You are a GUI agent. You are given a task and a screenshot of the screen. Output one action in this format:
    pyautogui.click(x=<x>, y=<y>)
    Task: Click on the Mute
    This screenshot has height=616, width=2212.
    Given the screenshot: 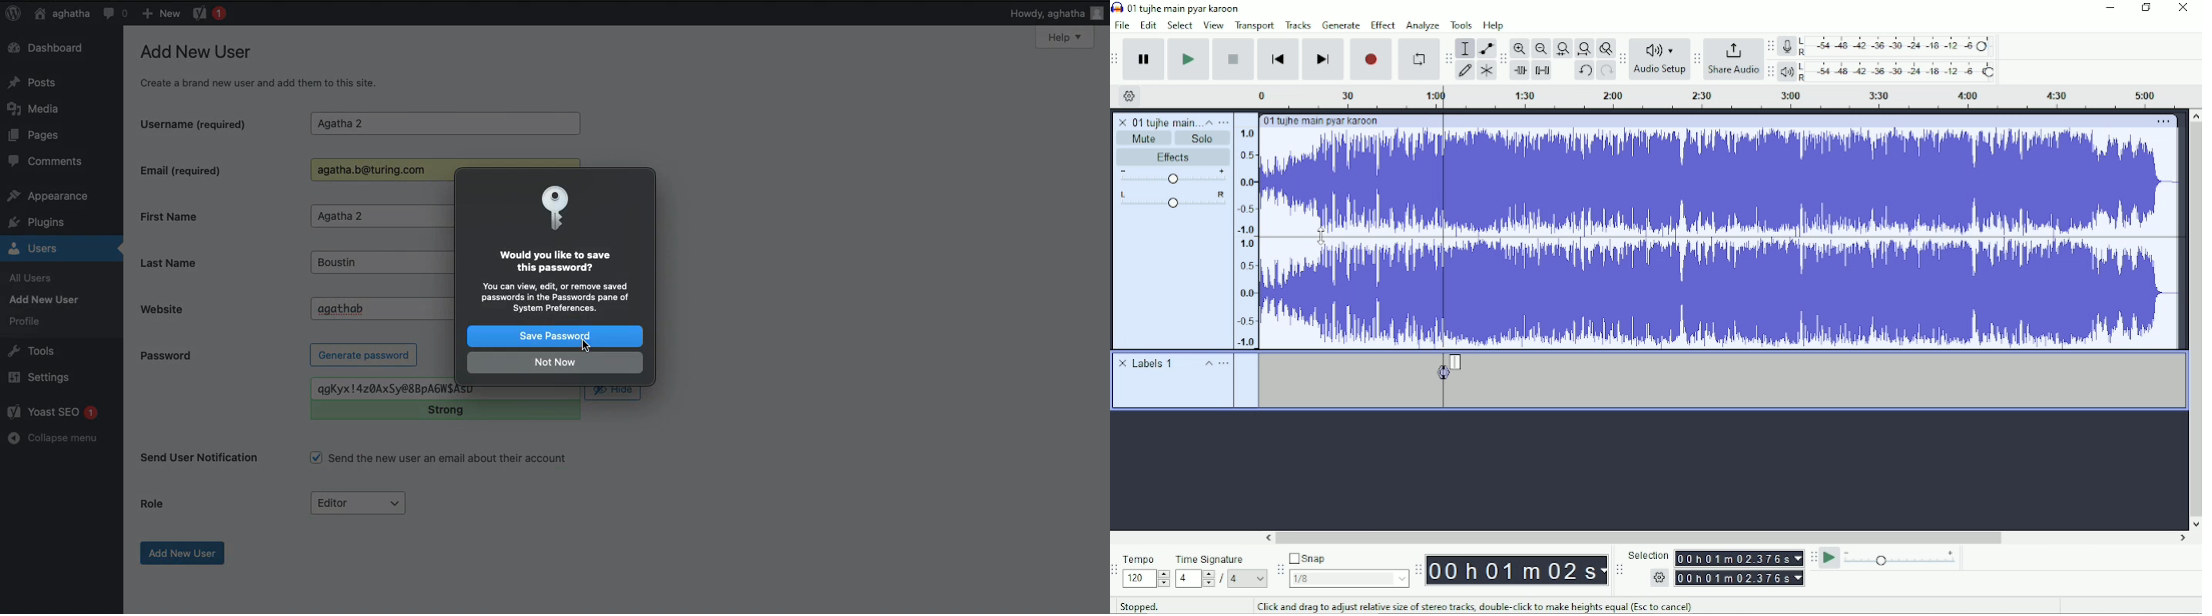 What is the action you would take?
    pyautogui.click(x=1145, y=138)
    